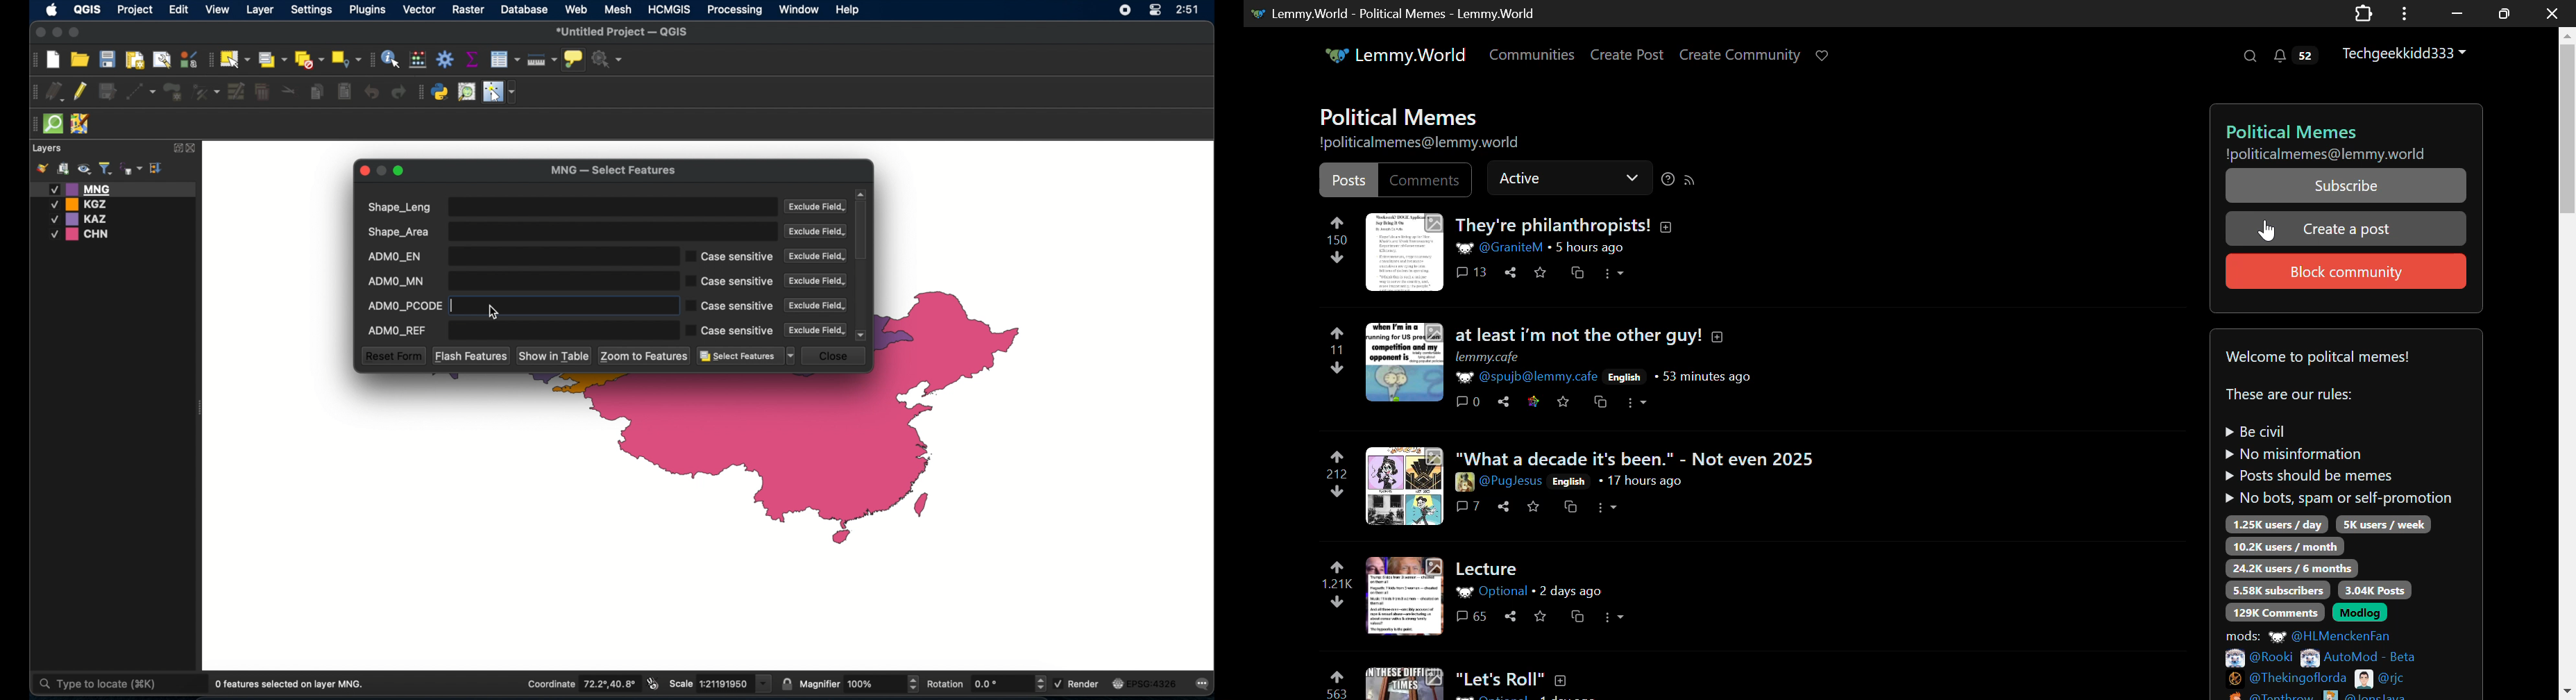 Image resolution: width=2576 pixels, height=700 pixels. I want to click on at least I'm not the other guy!, so click(1611, 335).